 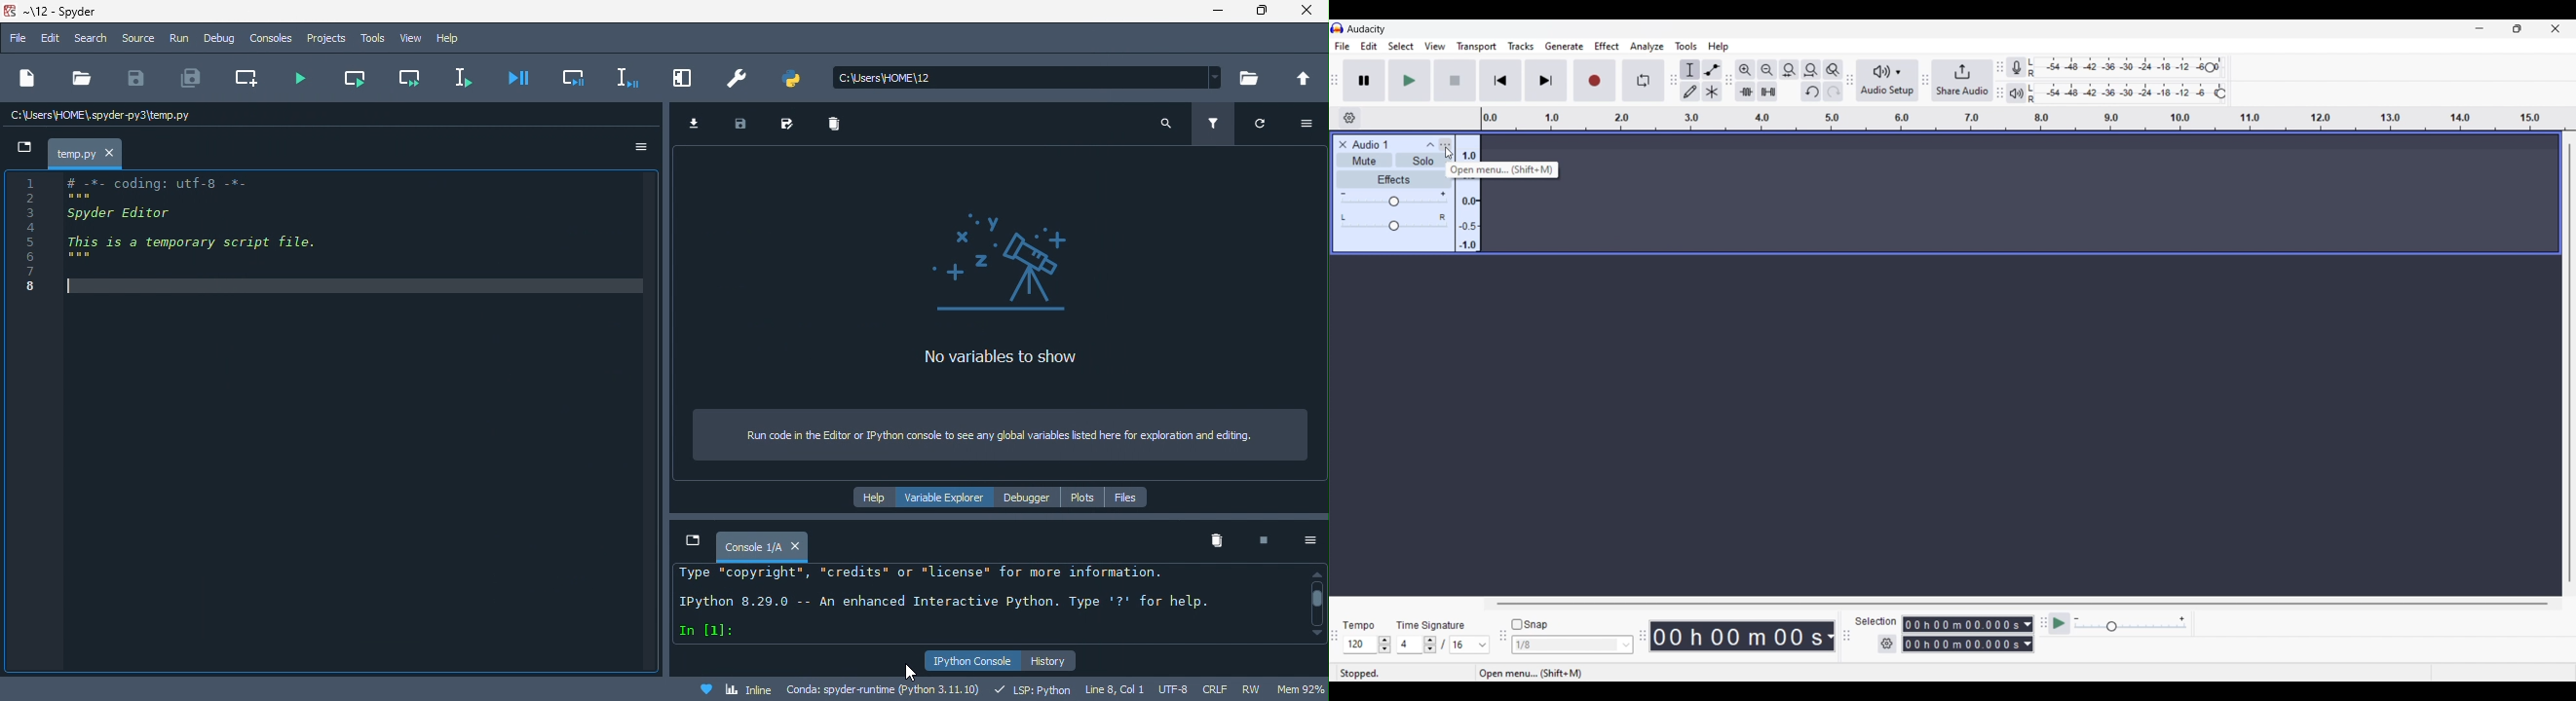 What do you see at coordinates (1139, 689) in the screenshot?
I see `line 8, col1 utf 8` at bounding box center [1139, 689].